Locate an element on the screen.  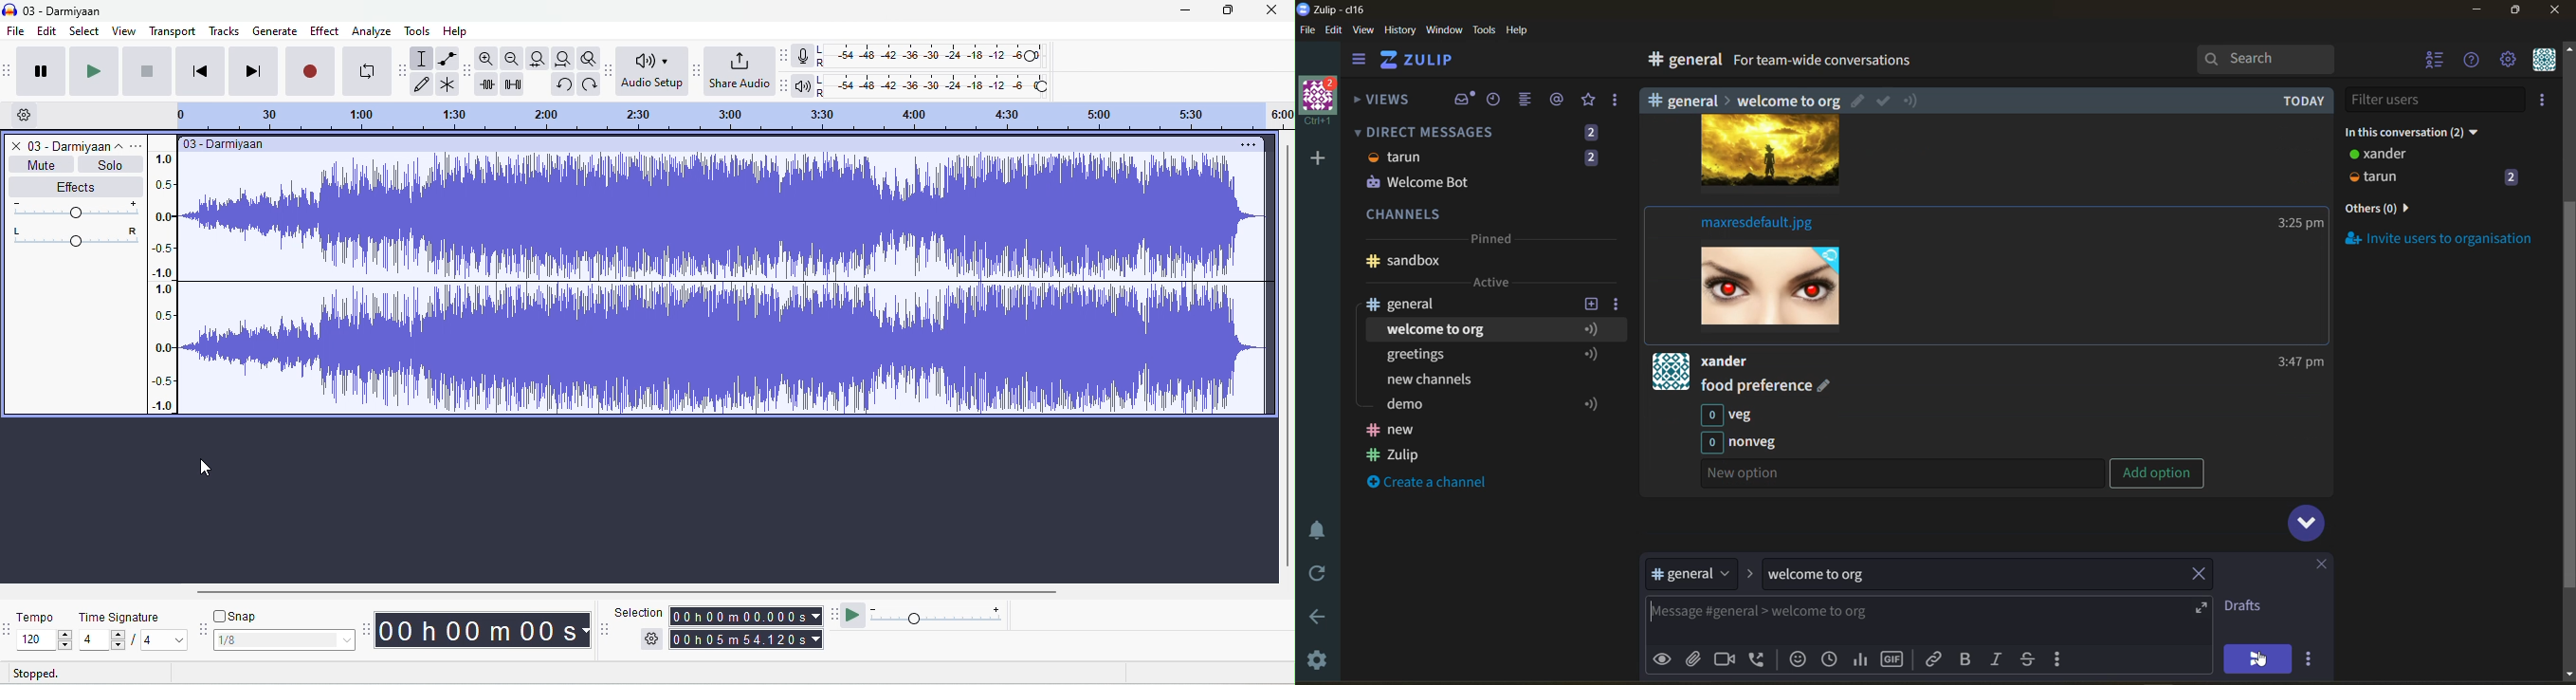
maximize is located at coordinates (1225, 10).